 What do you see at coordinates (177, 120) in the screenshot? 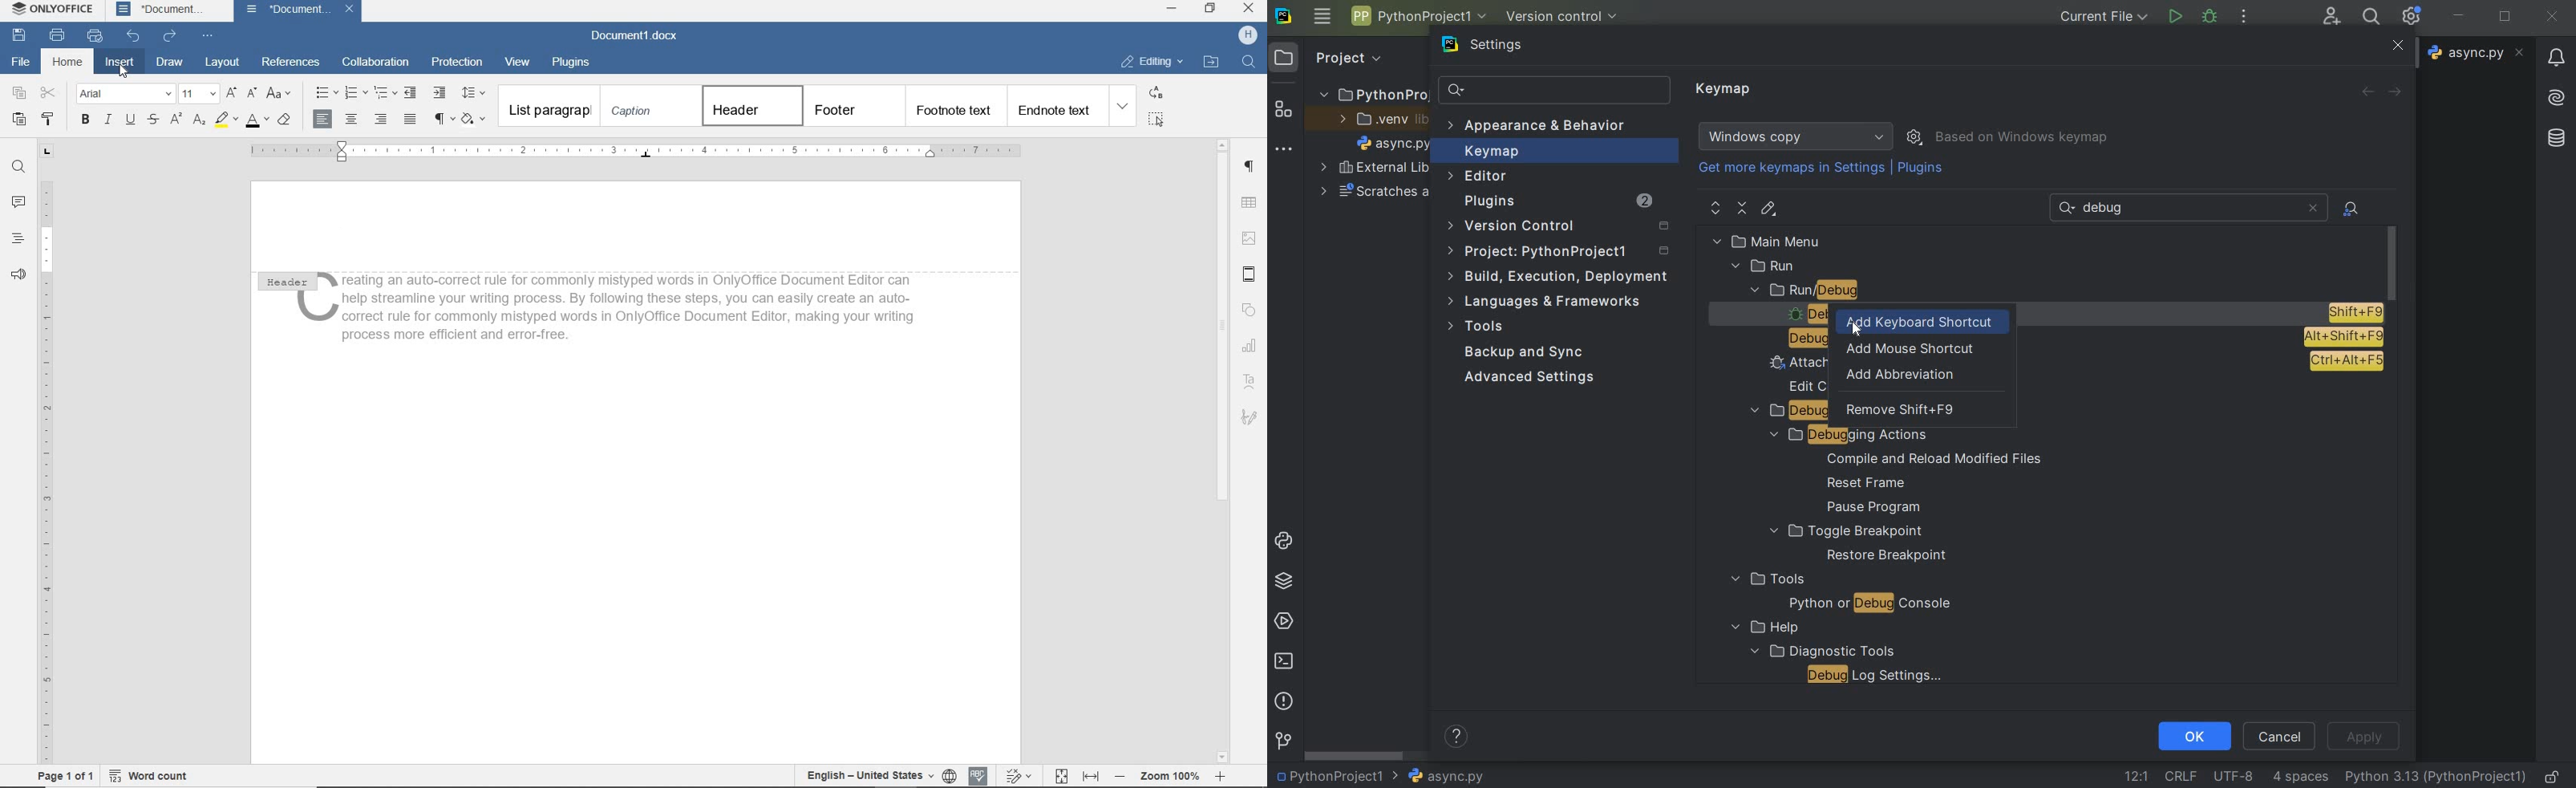
I see `SUPERSCRIPT` at bounding box center [177, 120].